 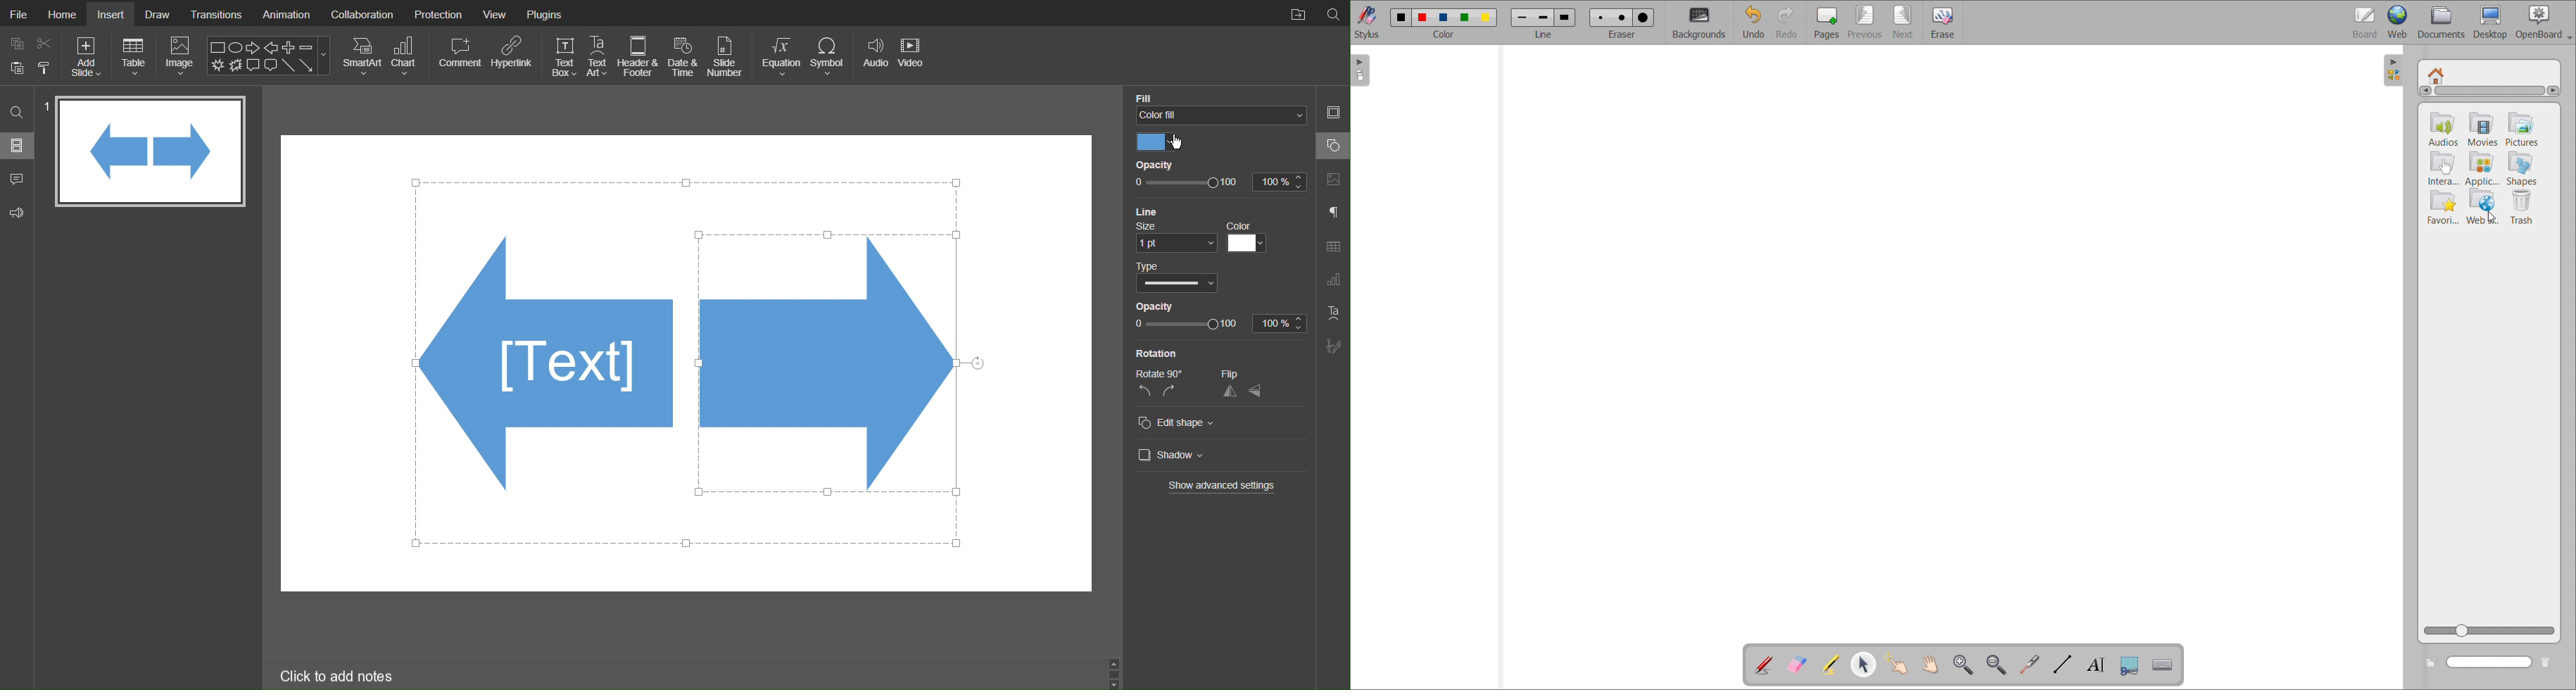 What do you see at coordinates (683, 56) in the screenshot?
I see `Date and Time` at bounding box center [683, 56].